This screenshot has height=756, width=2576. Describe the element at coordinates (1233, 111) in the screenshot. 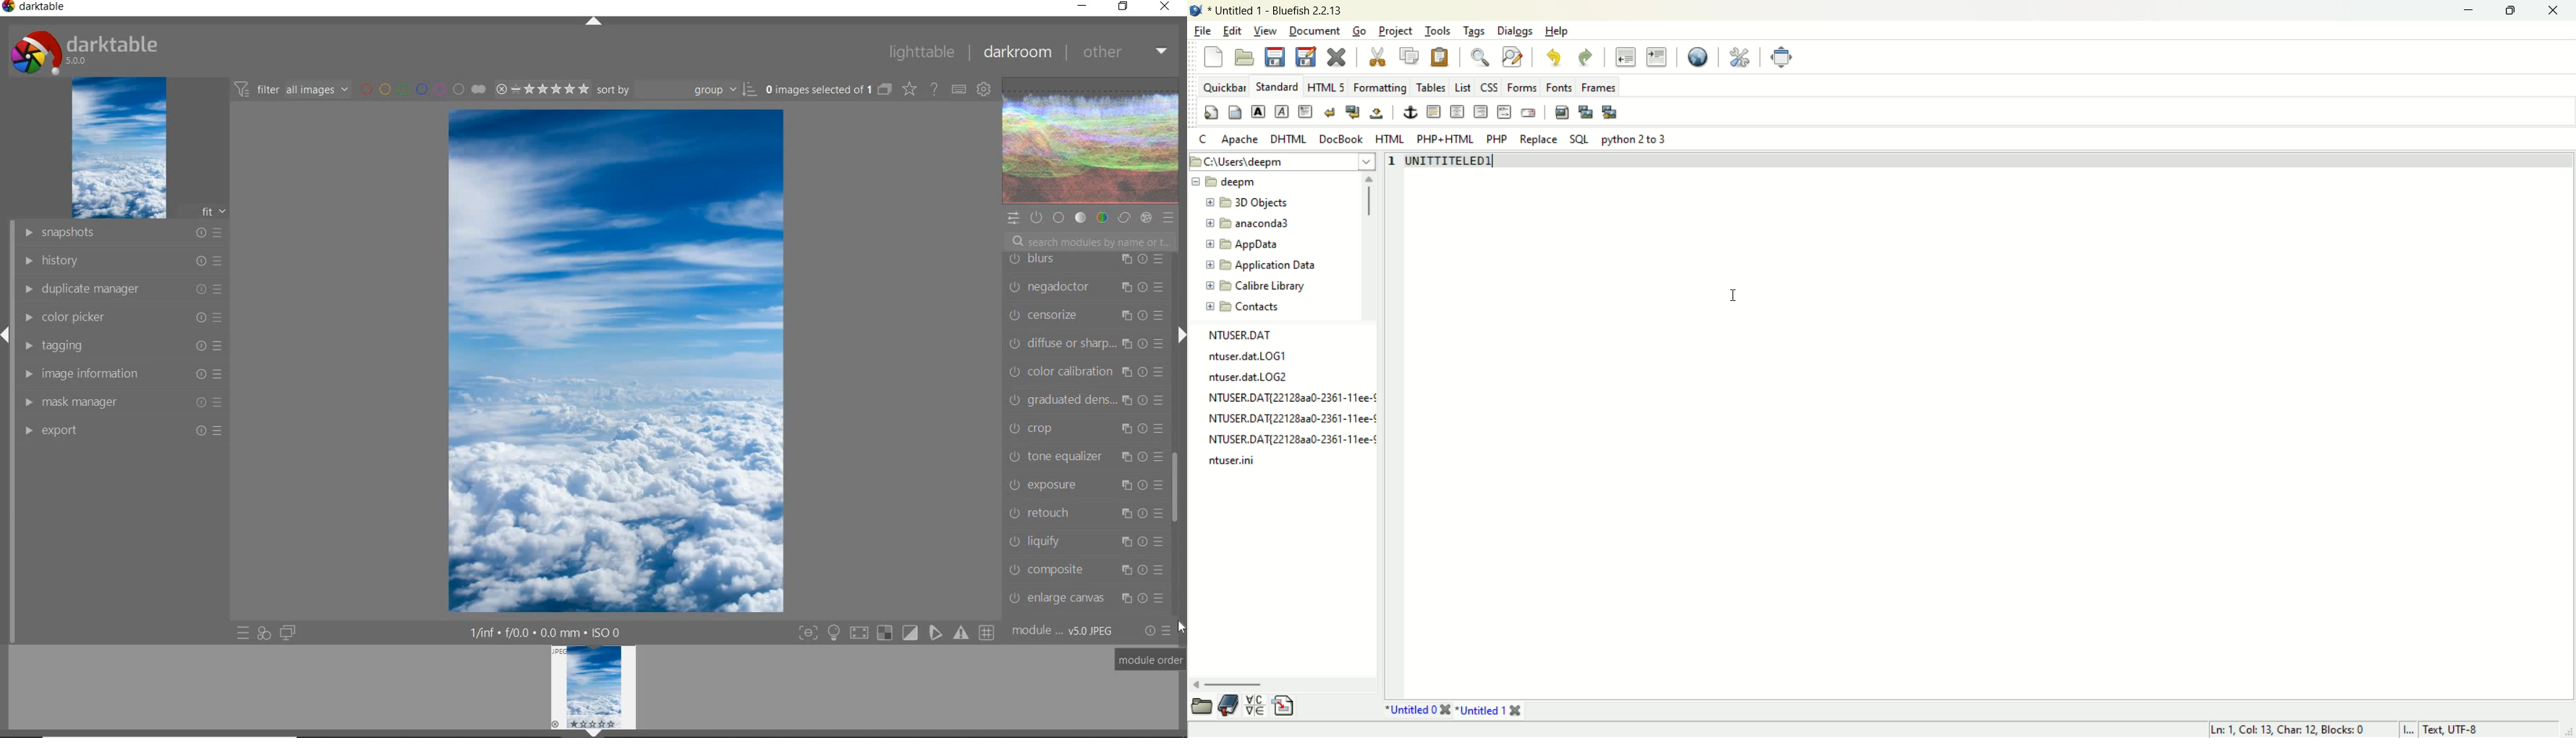

I see `body` at that location.